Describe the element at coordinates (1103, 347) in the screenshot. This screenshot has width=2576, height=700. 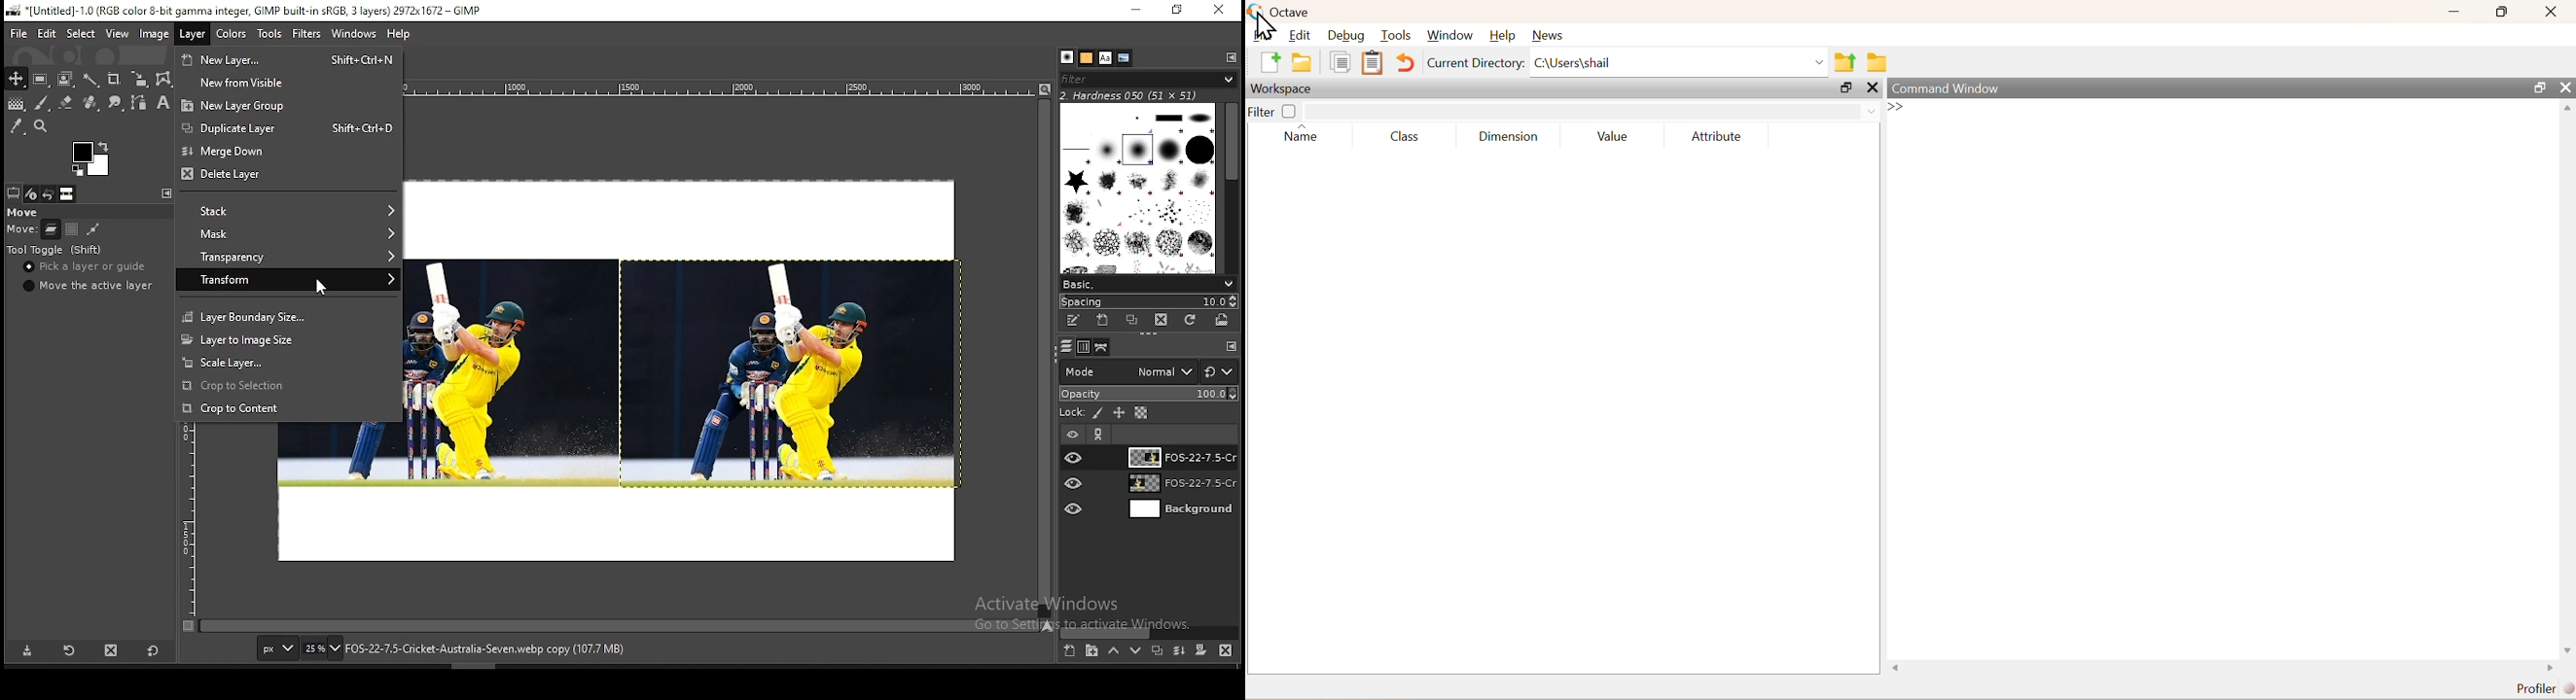
I see `paths` at that location.